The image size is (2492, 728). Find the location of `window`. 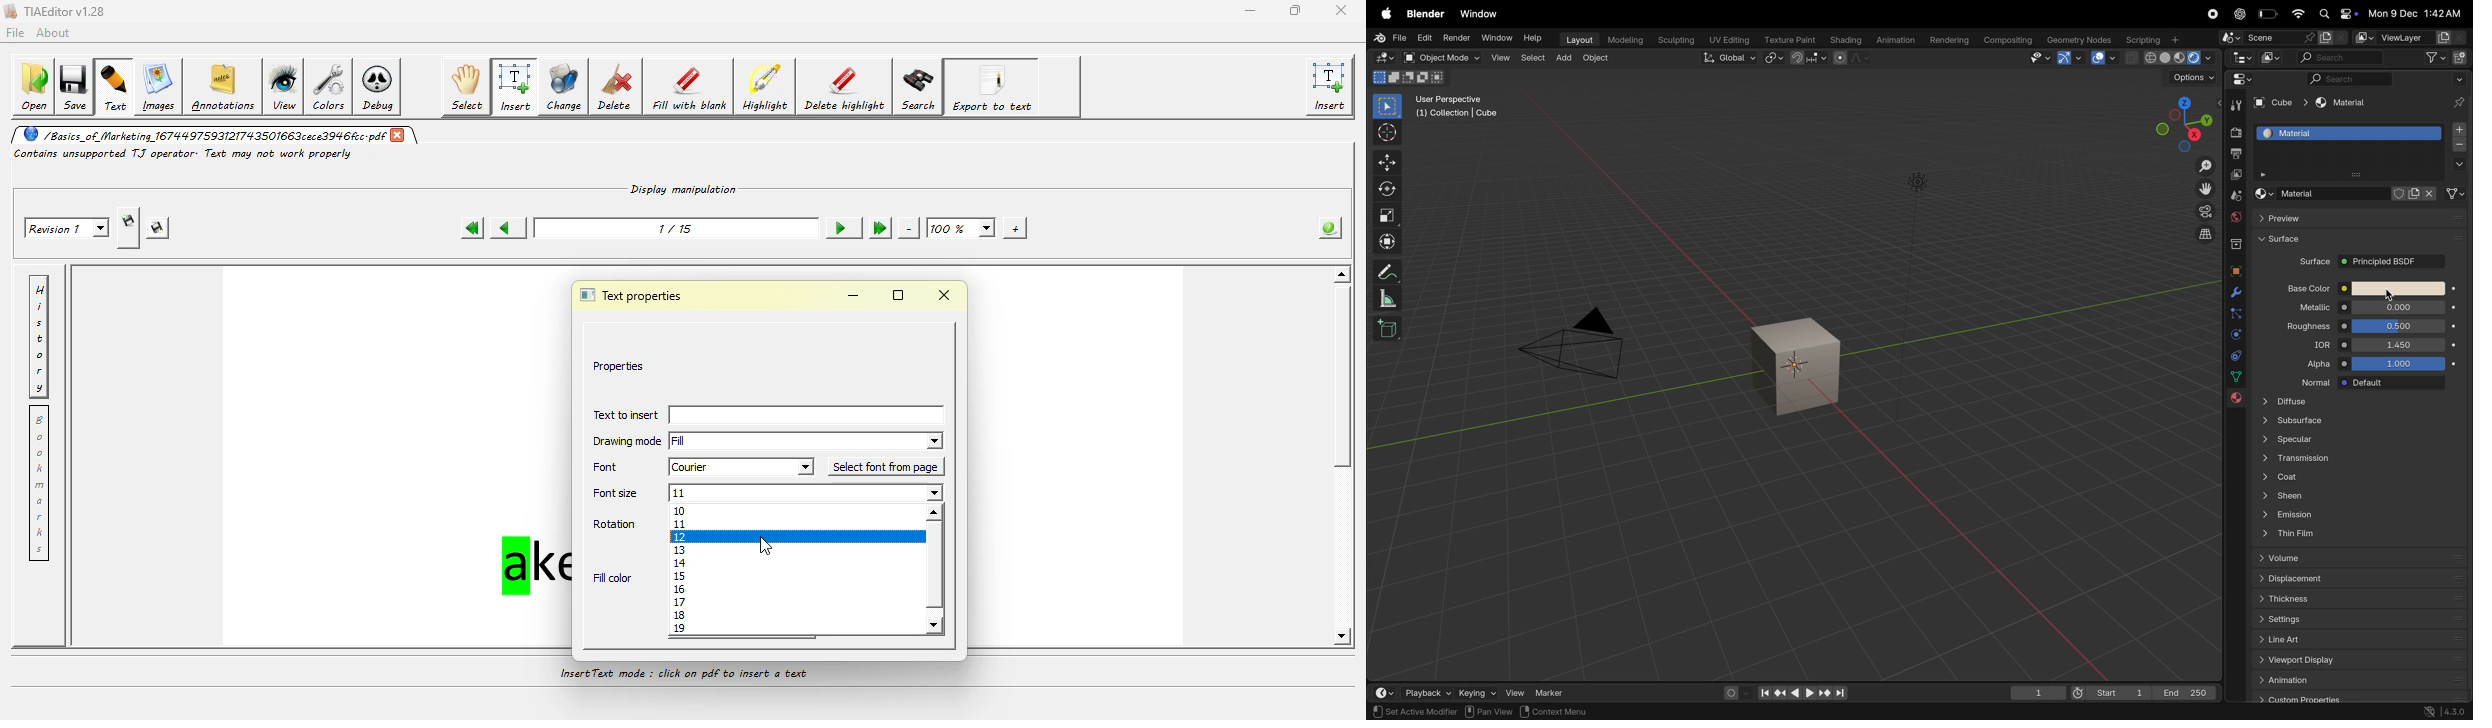

window is located at coordinates (1497, 38).